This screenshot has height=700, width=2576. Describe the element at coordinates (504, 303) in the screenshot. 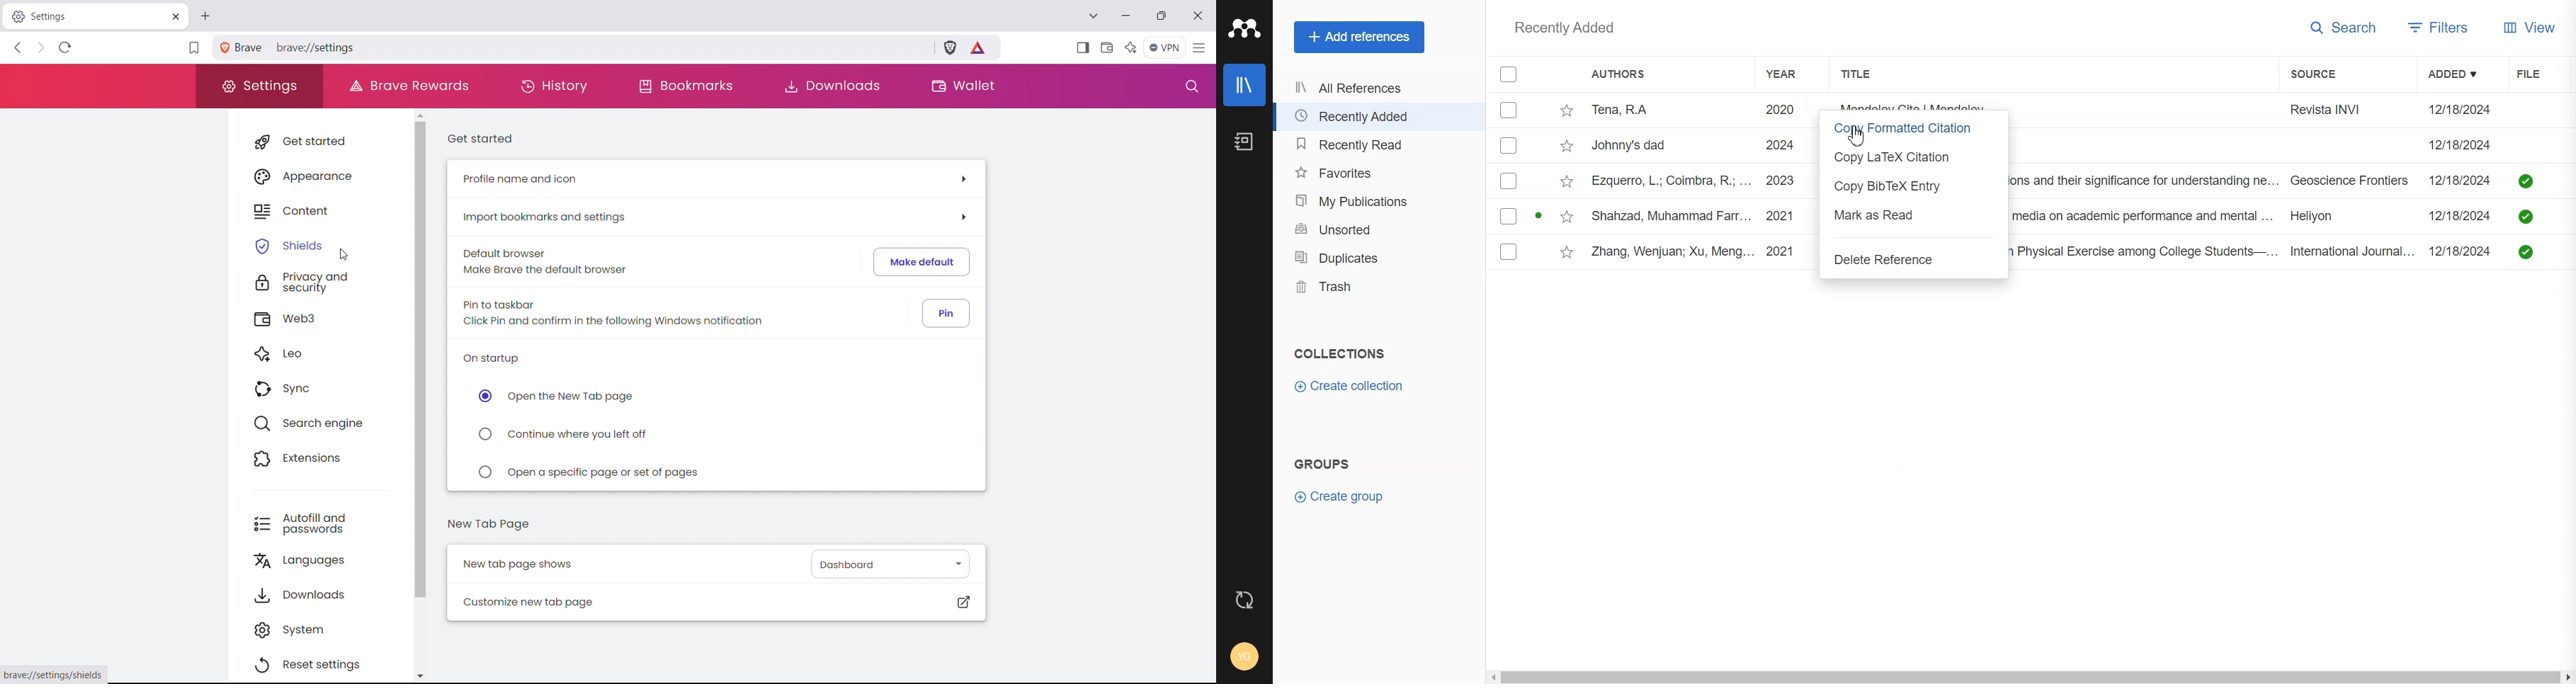

I see `Pin to taskbar` at that location.